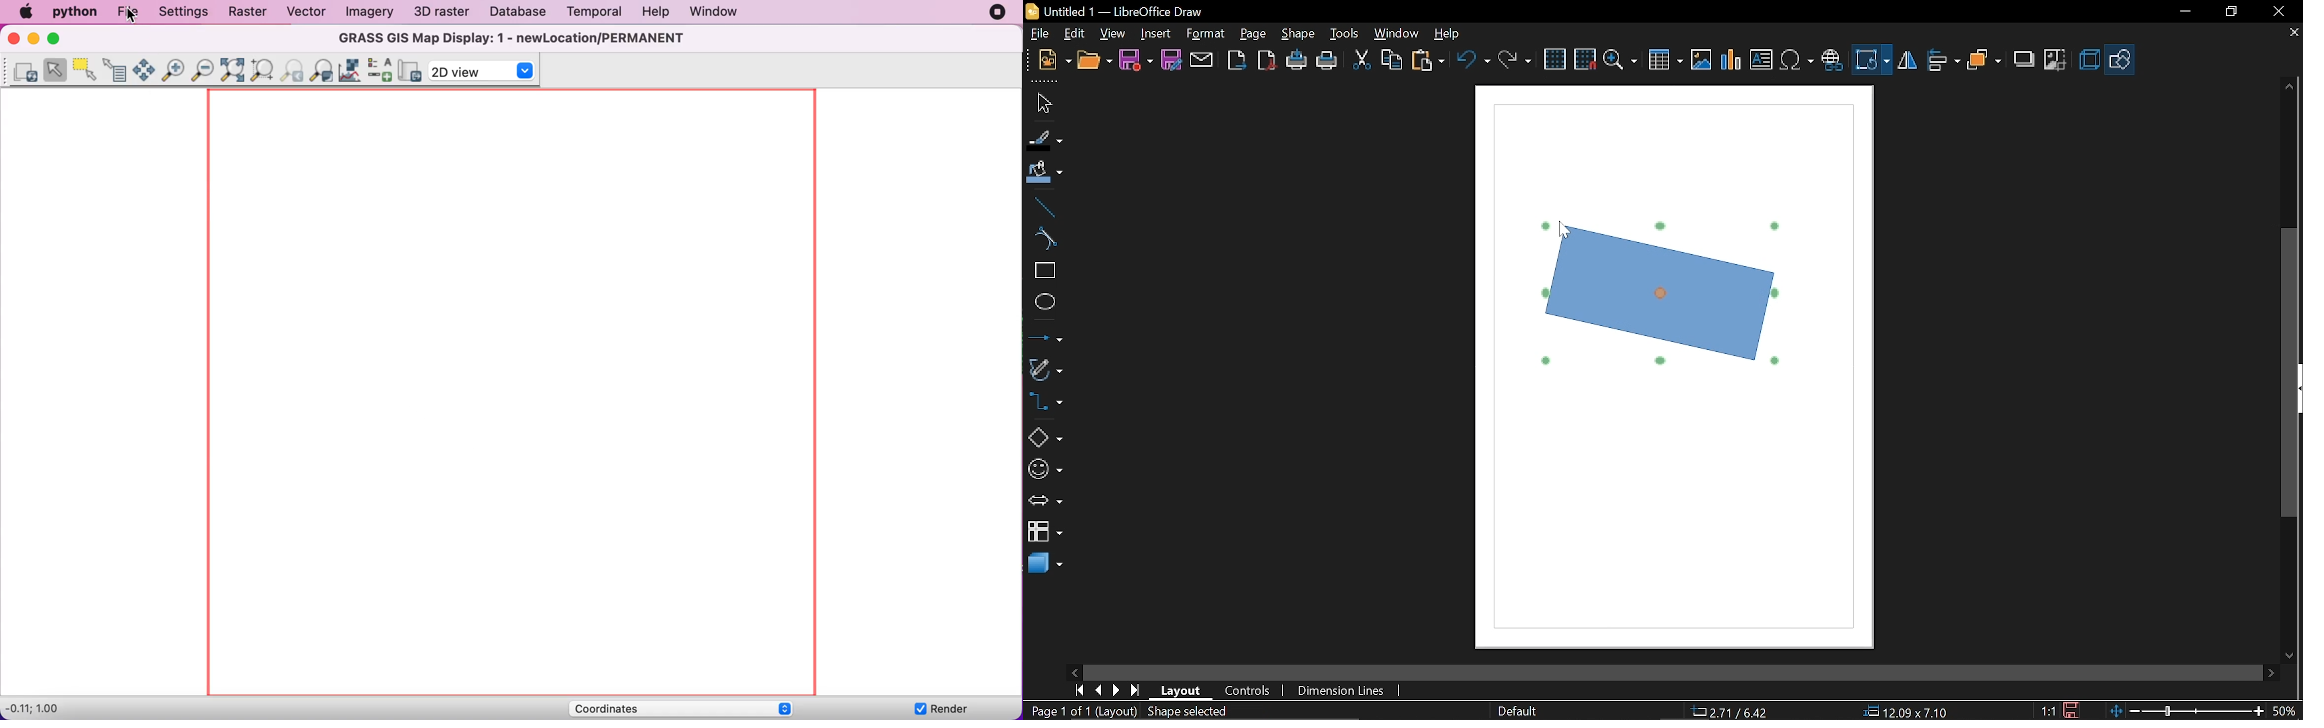 This screenshot has width=2324, height=728. Describe the element at coordinates (2184, 710) in the screenshot. I see `Change zoom` at that location.